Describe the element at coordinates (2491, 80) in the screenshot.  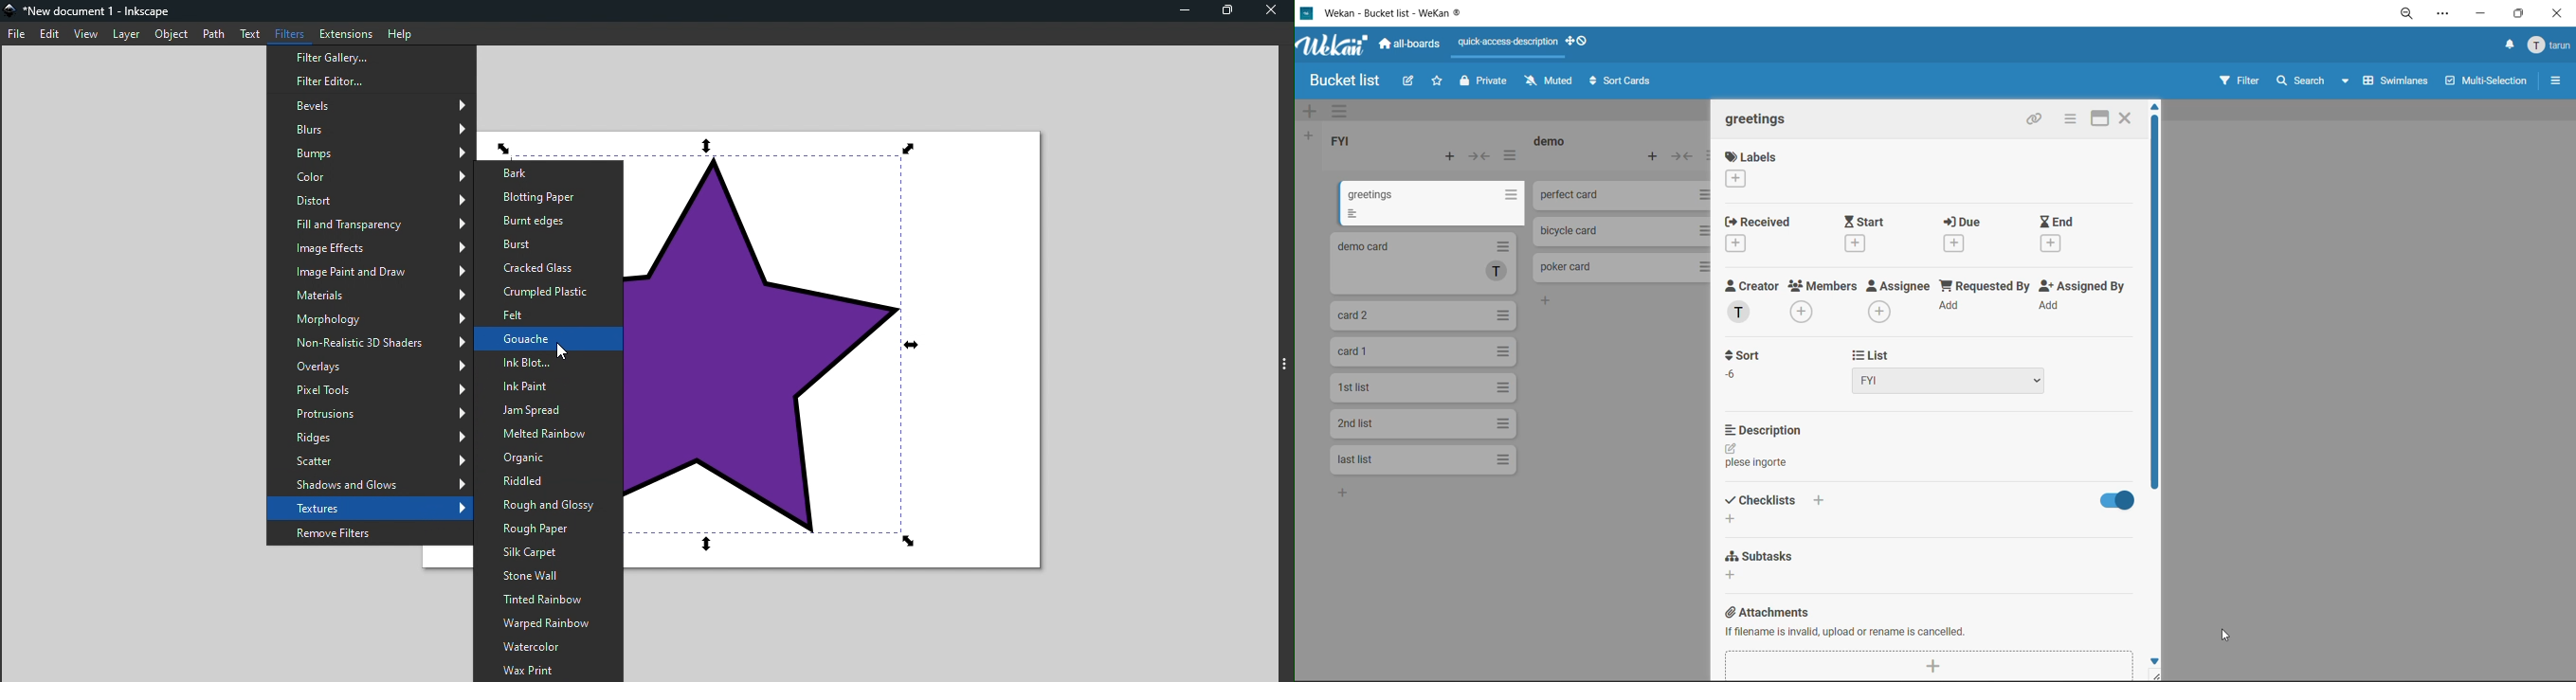
I see `multiselection` at that location.